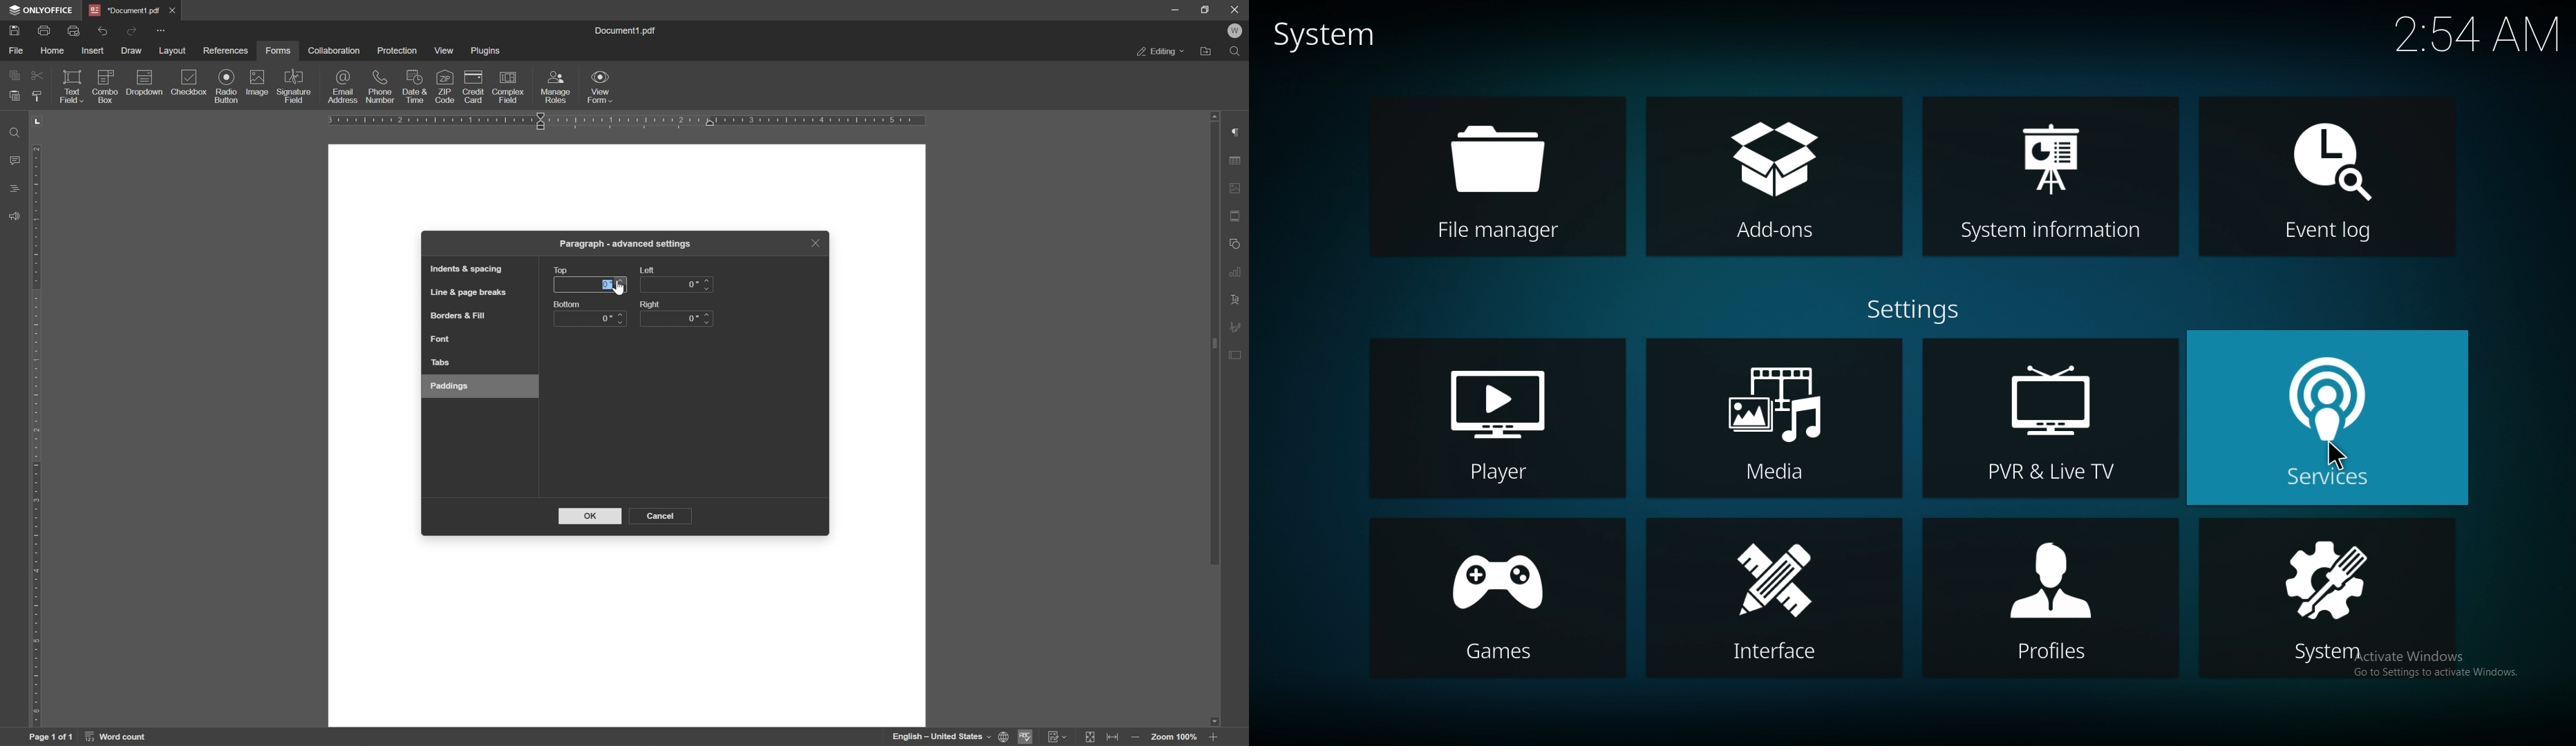  I want to click on paste, so click(14, 96).